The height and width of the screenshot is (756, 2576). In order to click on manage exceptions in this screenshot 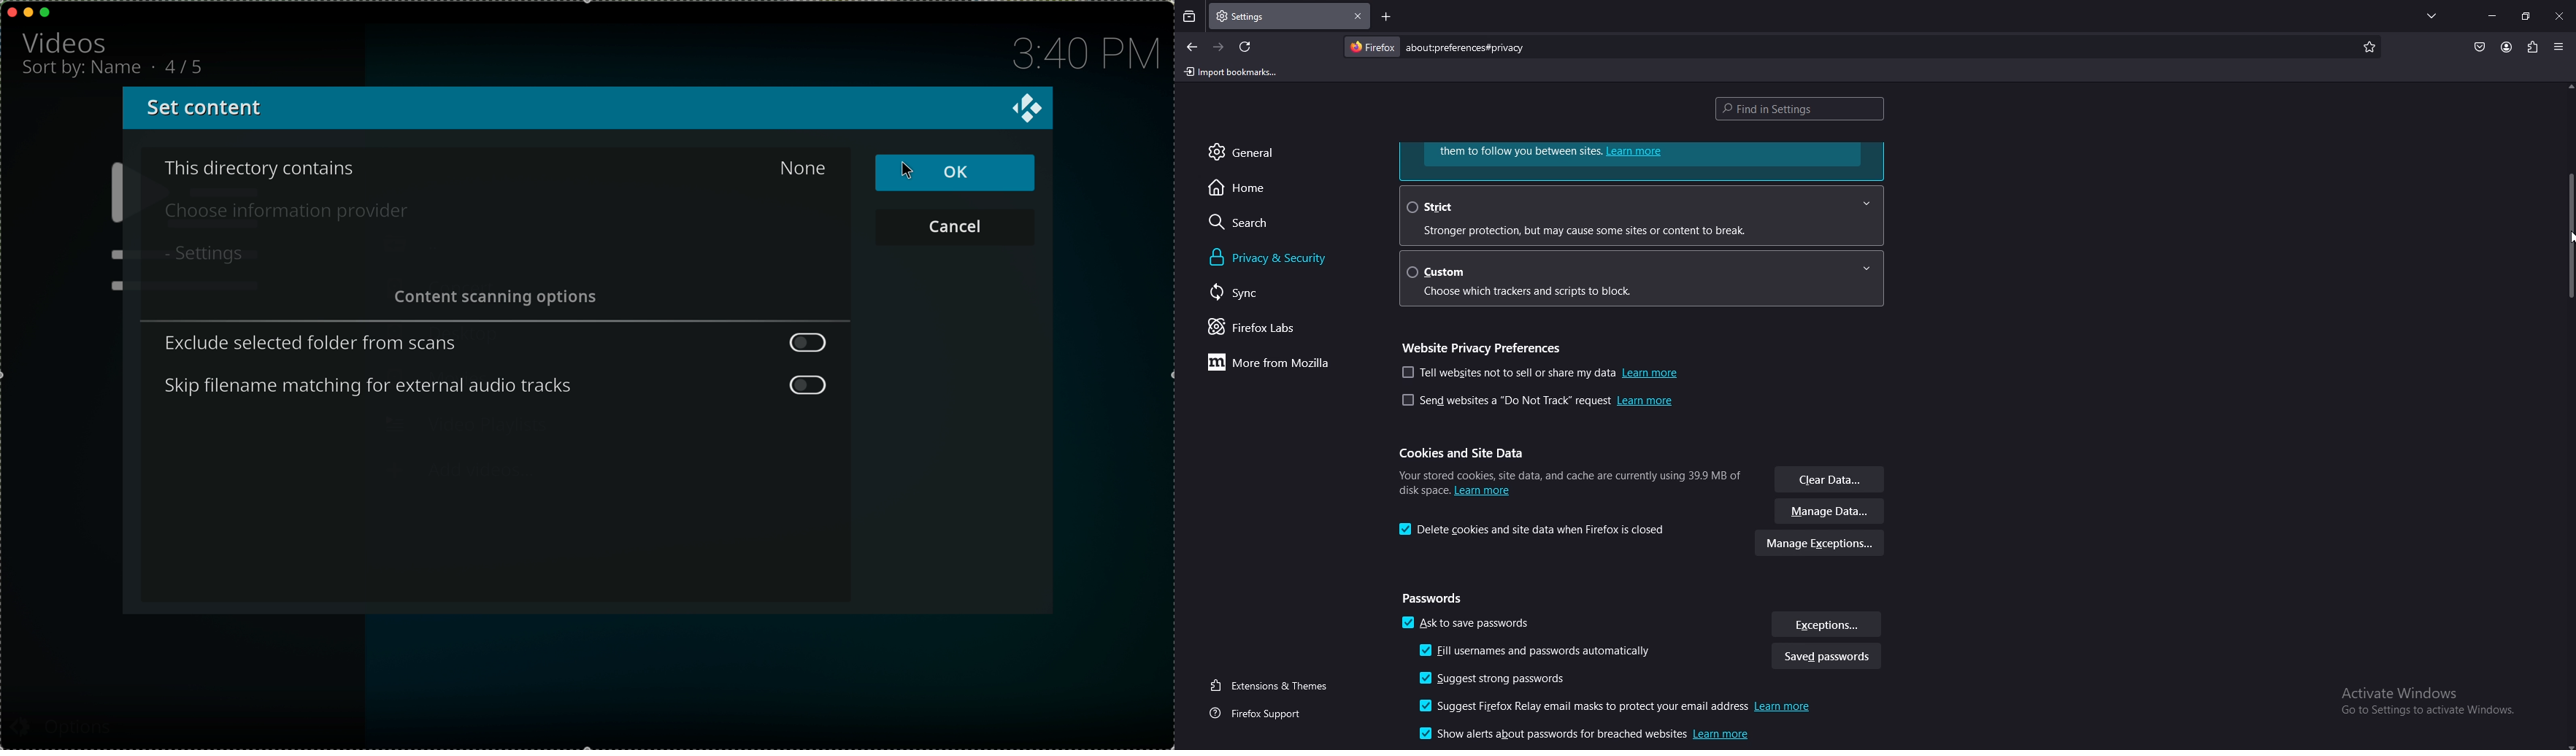, I will do `click(1820, 545)`.